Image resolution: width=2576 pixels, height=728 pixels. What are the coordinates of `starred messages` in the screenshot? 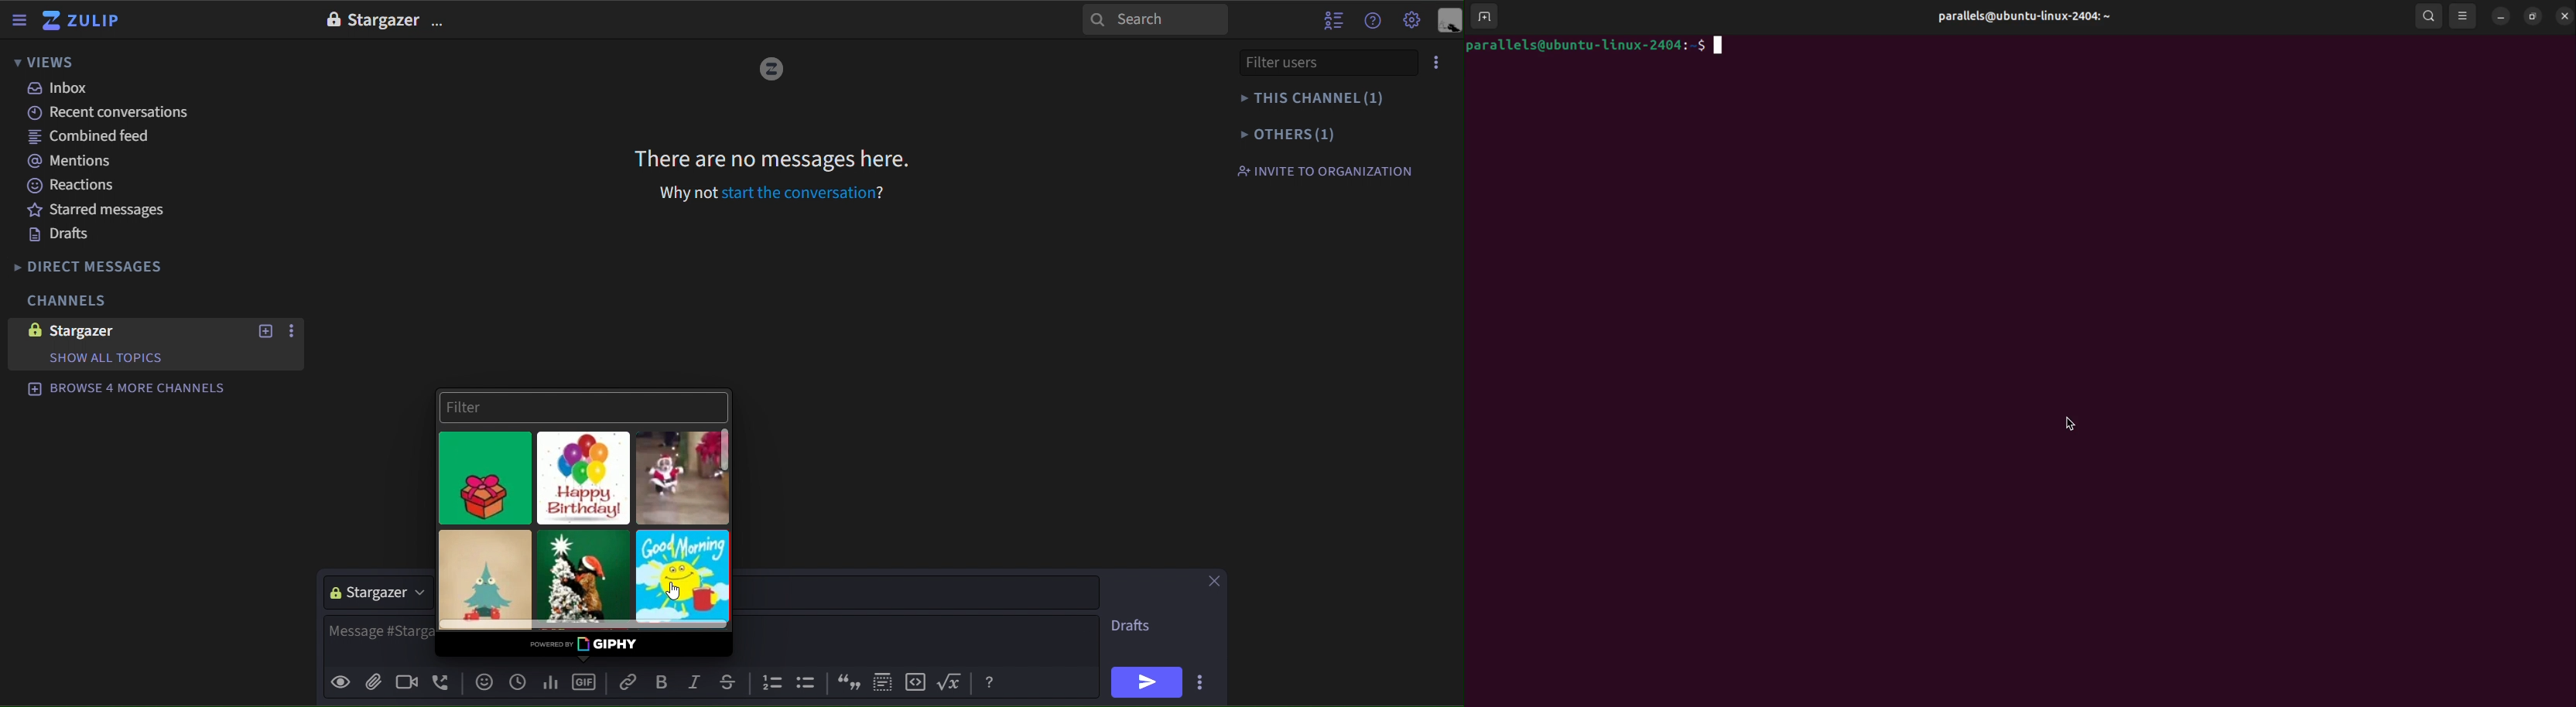 It's located at (98, 209).